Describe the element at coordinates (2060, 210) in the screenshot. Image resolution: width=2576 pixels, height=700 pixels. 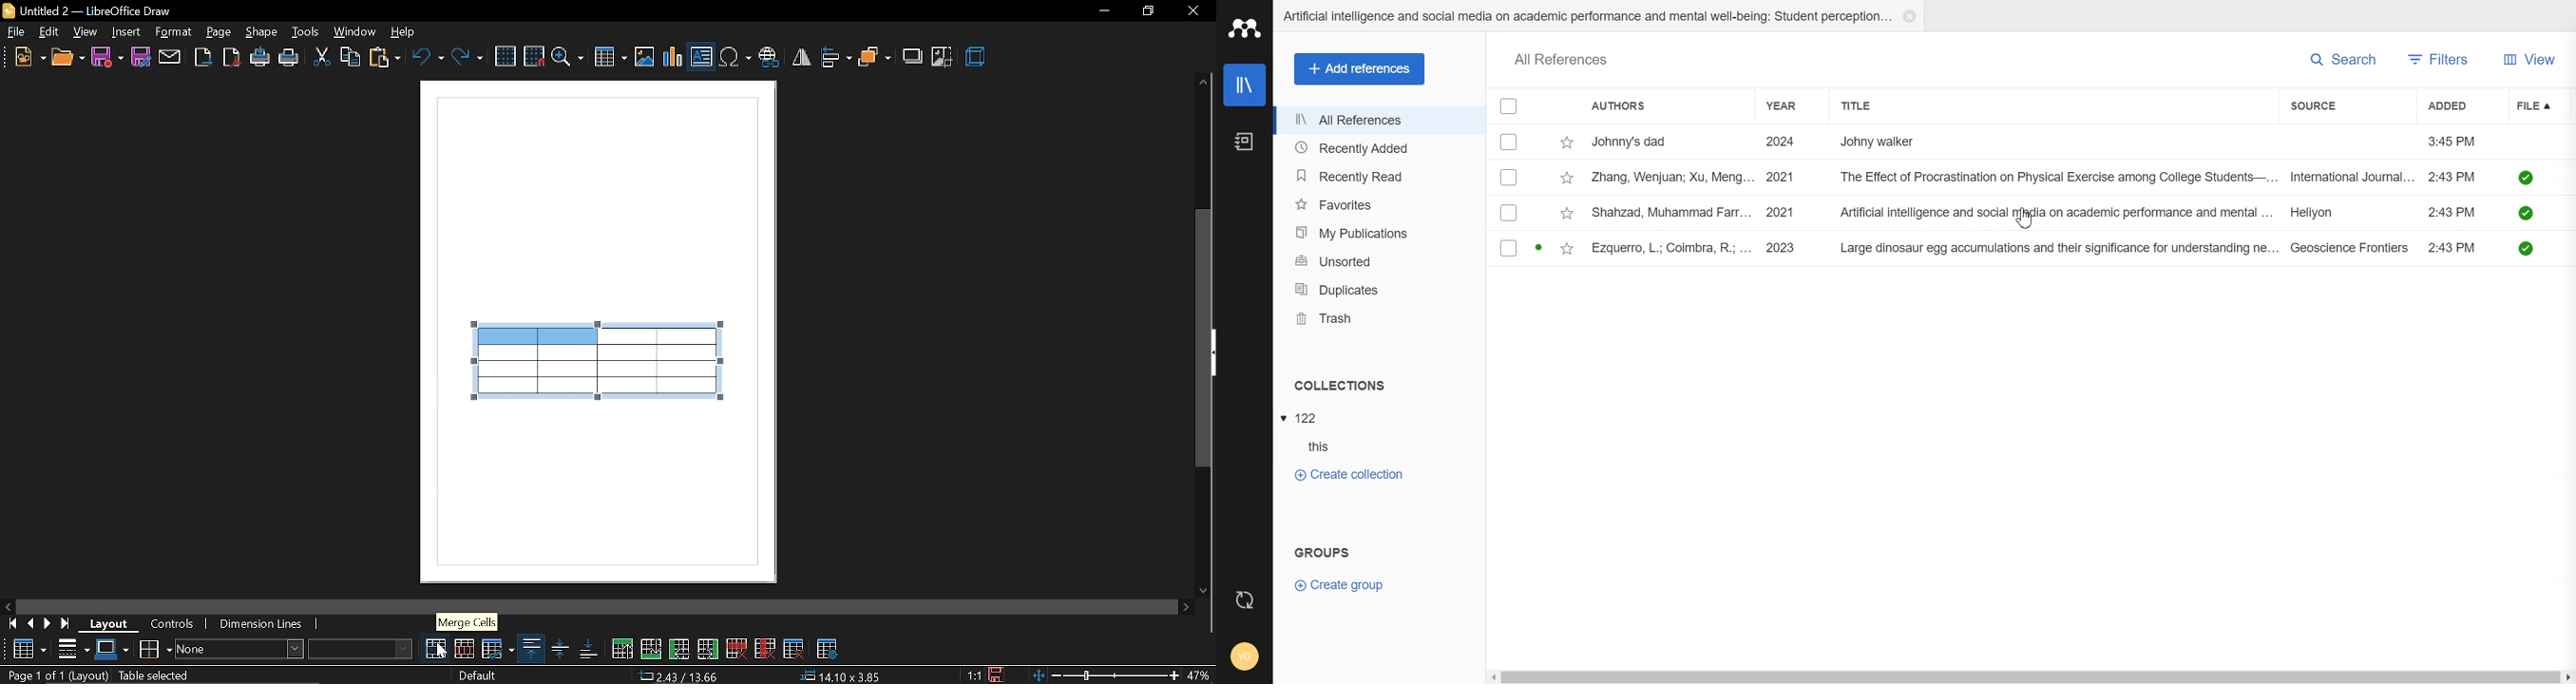
I see `Artificial intelligence and social media on academic performance and mental ...` at that location.